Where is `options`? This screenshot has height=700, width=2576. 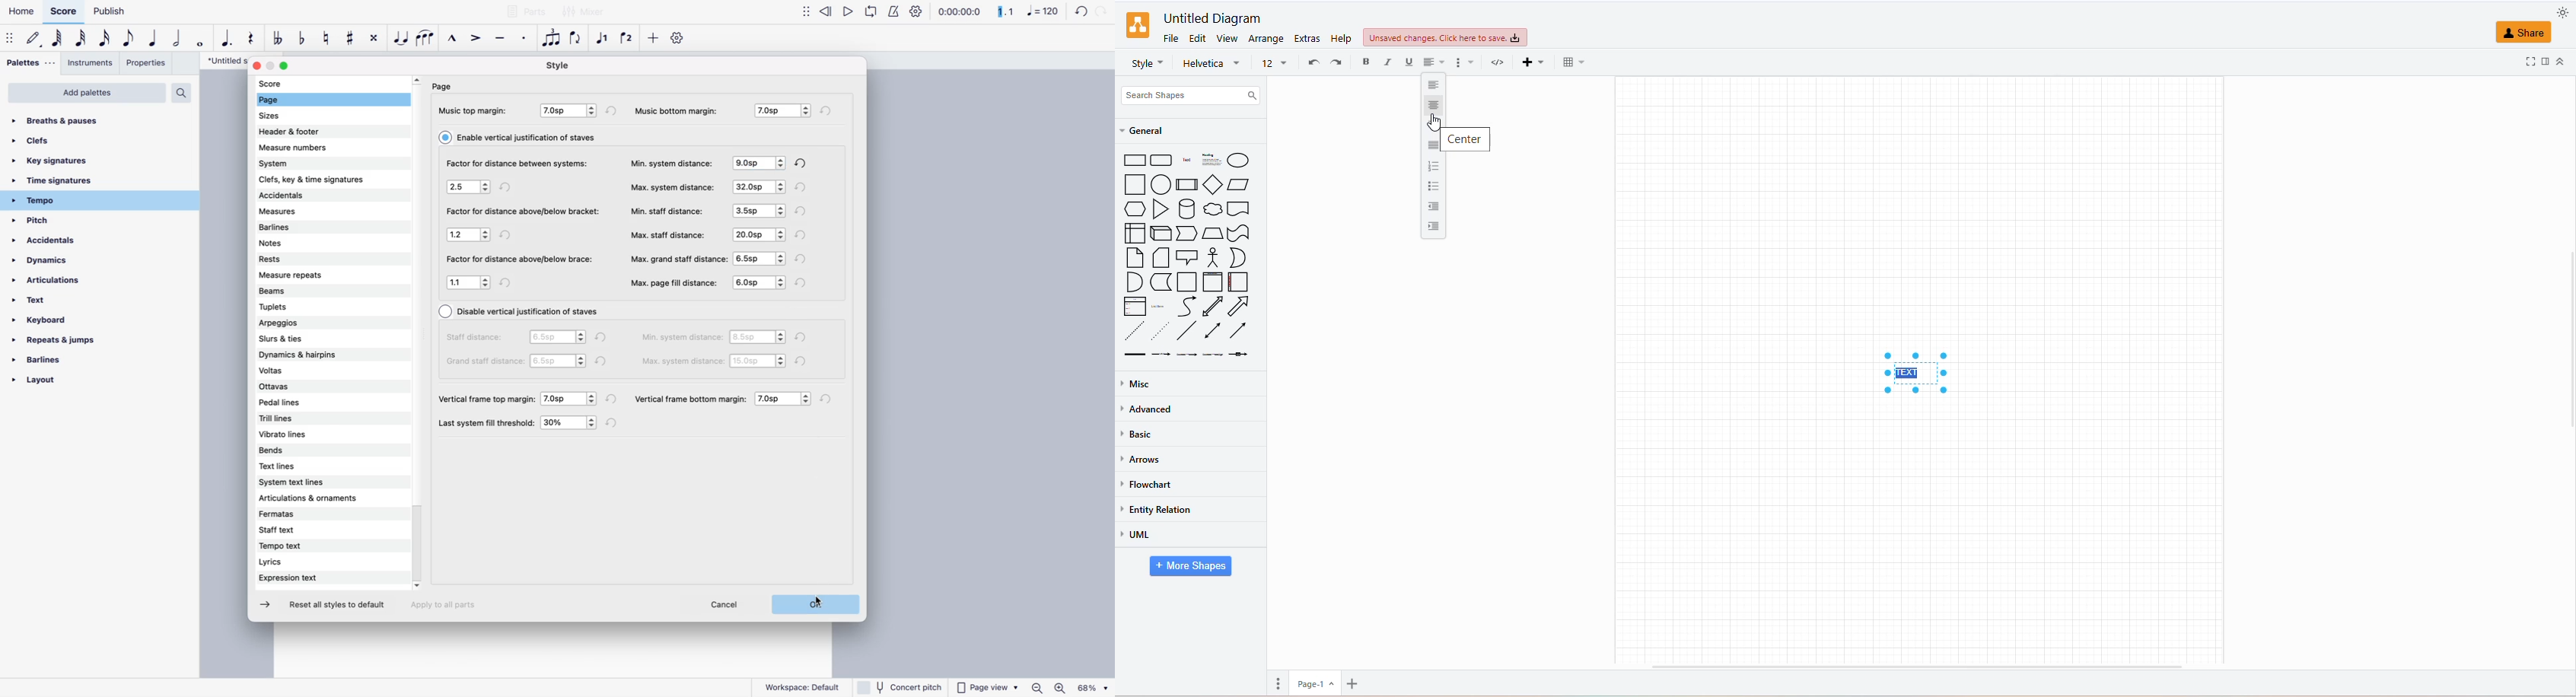
options is located at coordinates (559, 361).